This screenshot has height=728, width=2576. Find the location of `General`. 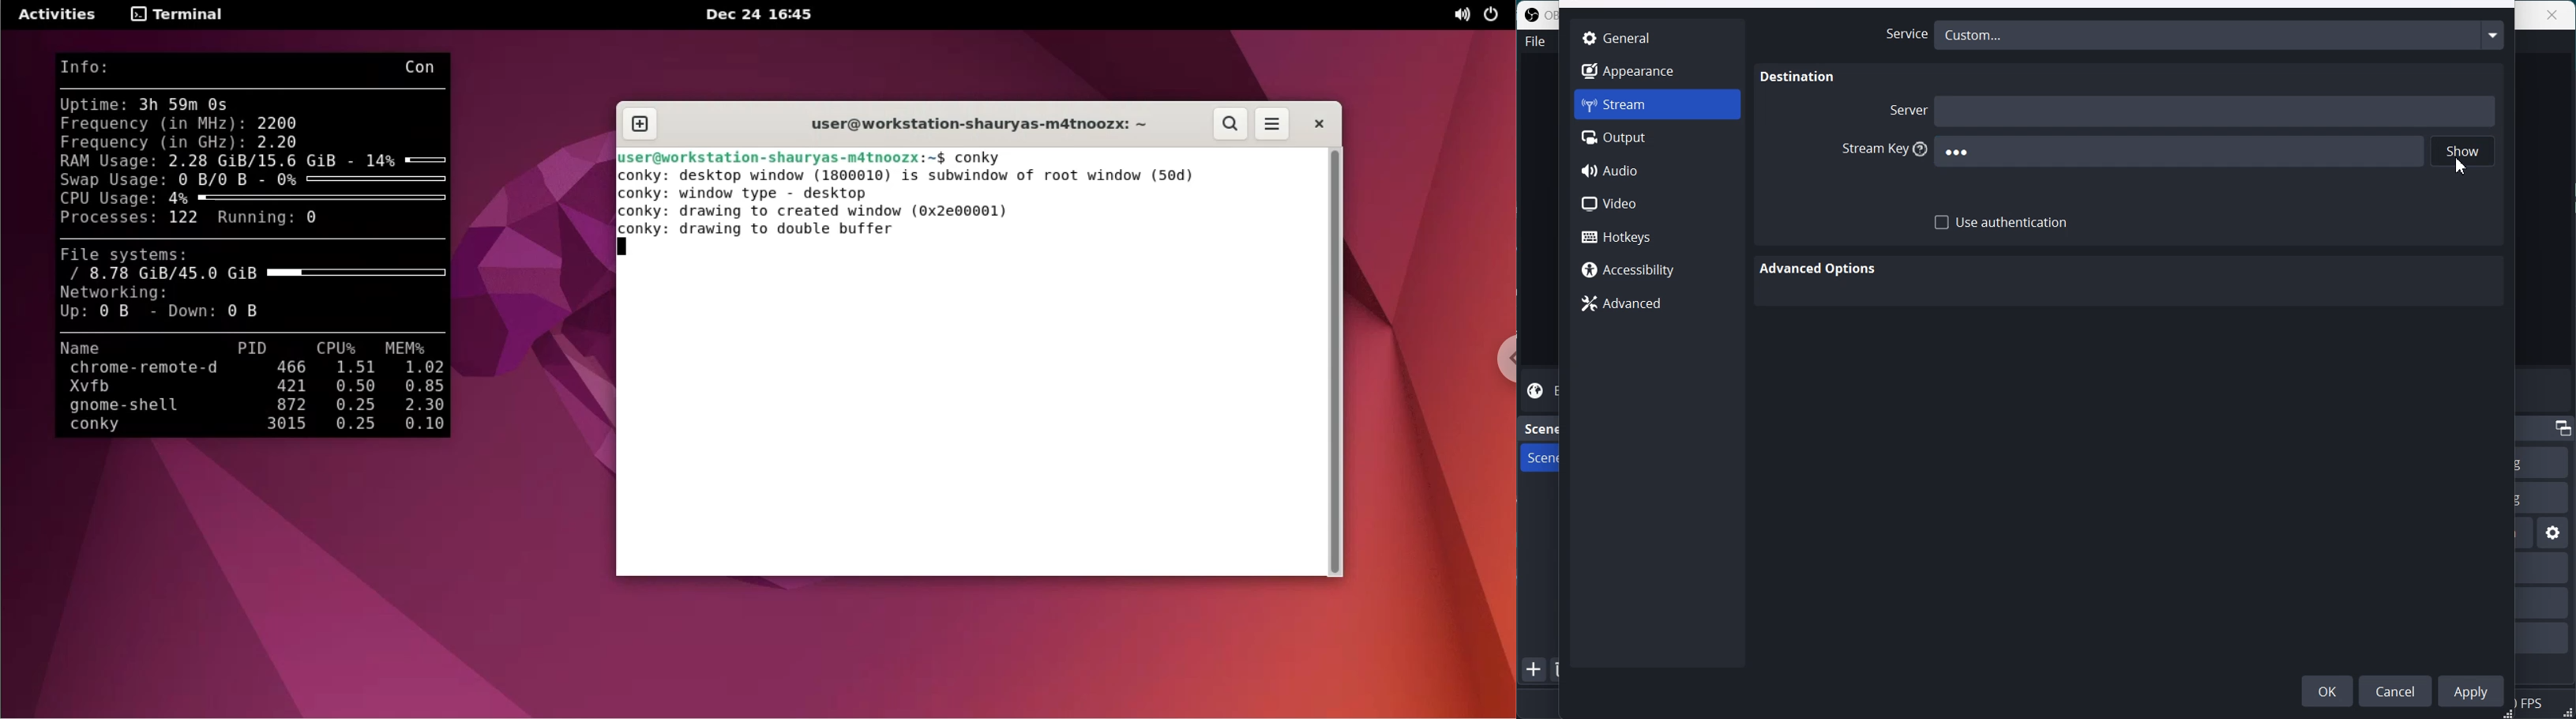

General is located at coordinates (1657, 37).